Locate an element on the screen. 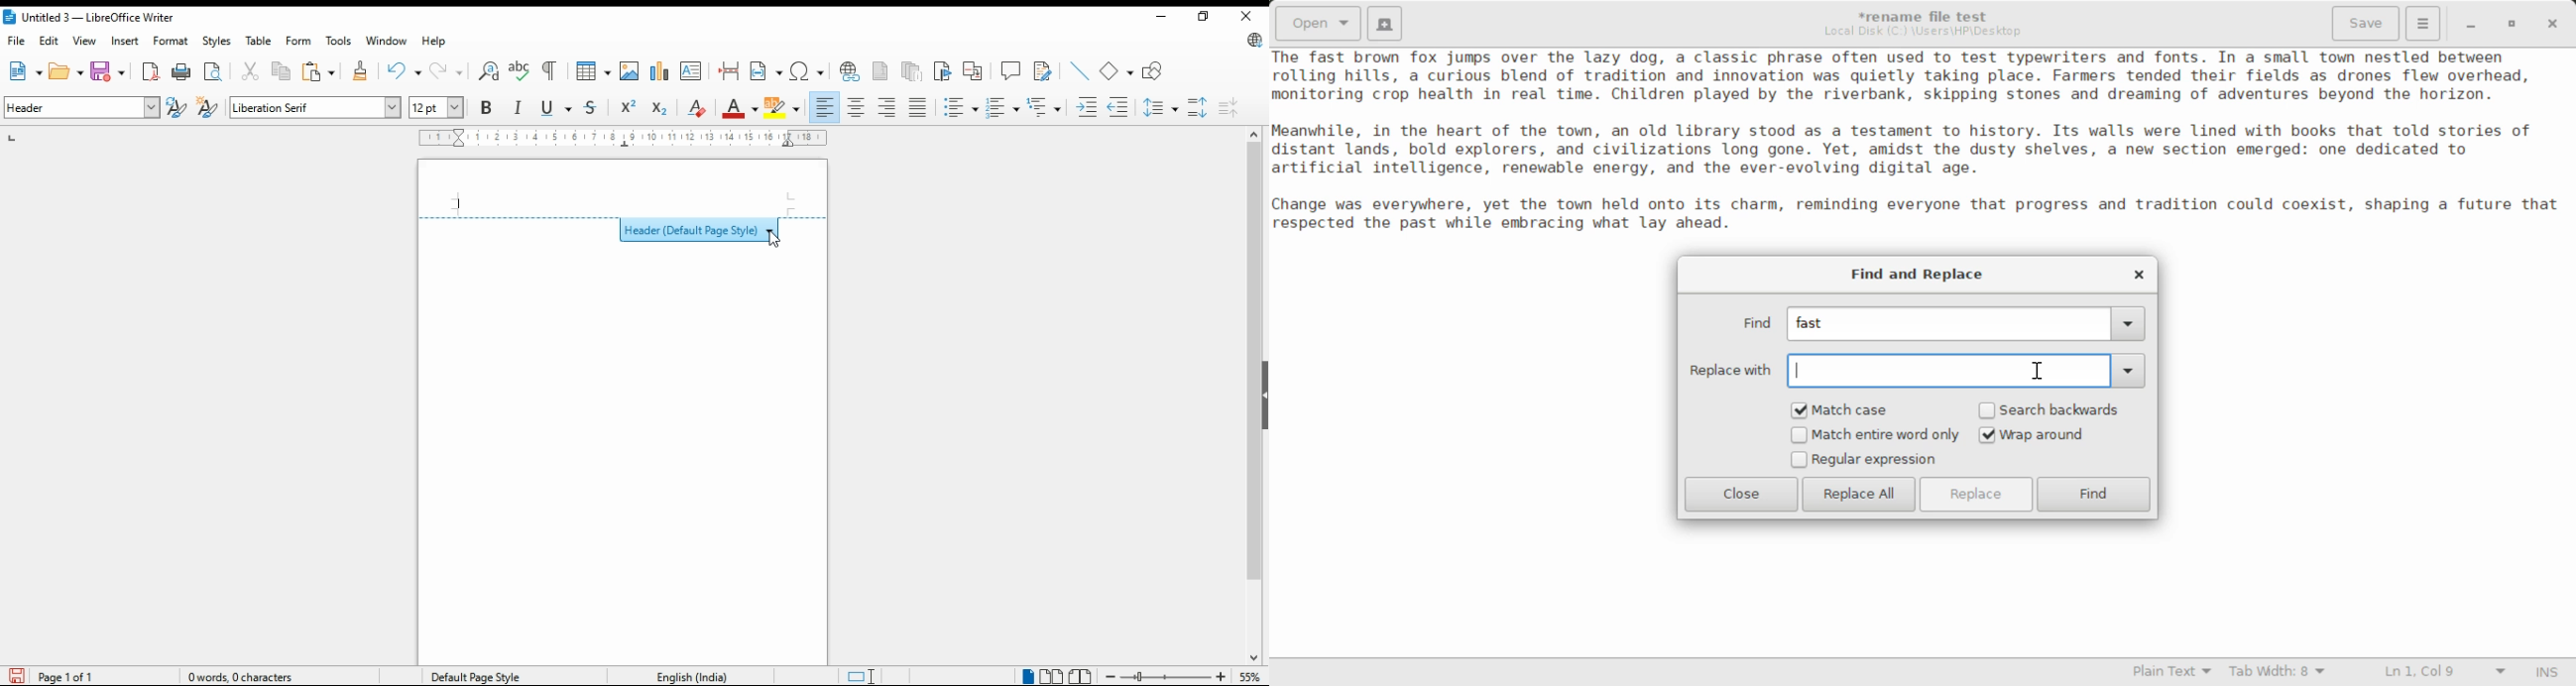 This screenshot has height=700, width=2576. scroll bar is located at coordinates (1253, 396).